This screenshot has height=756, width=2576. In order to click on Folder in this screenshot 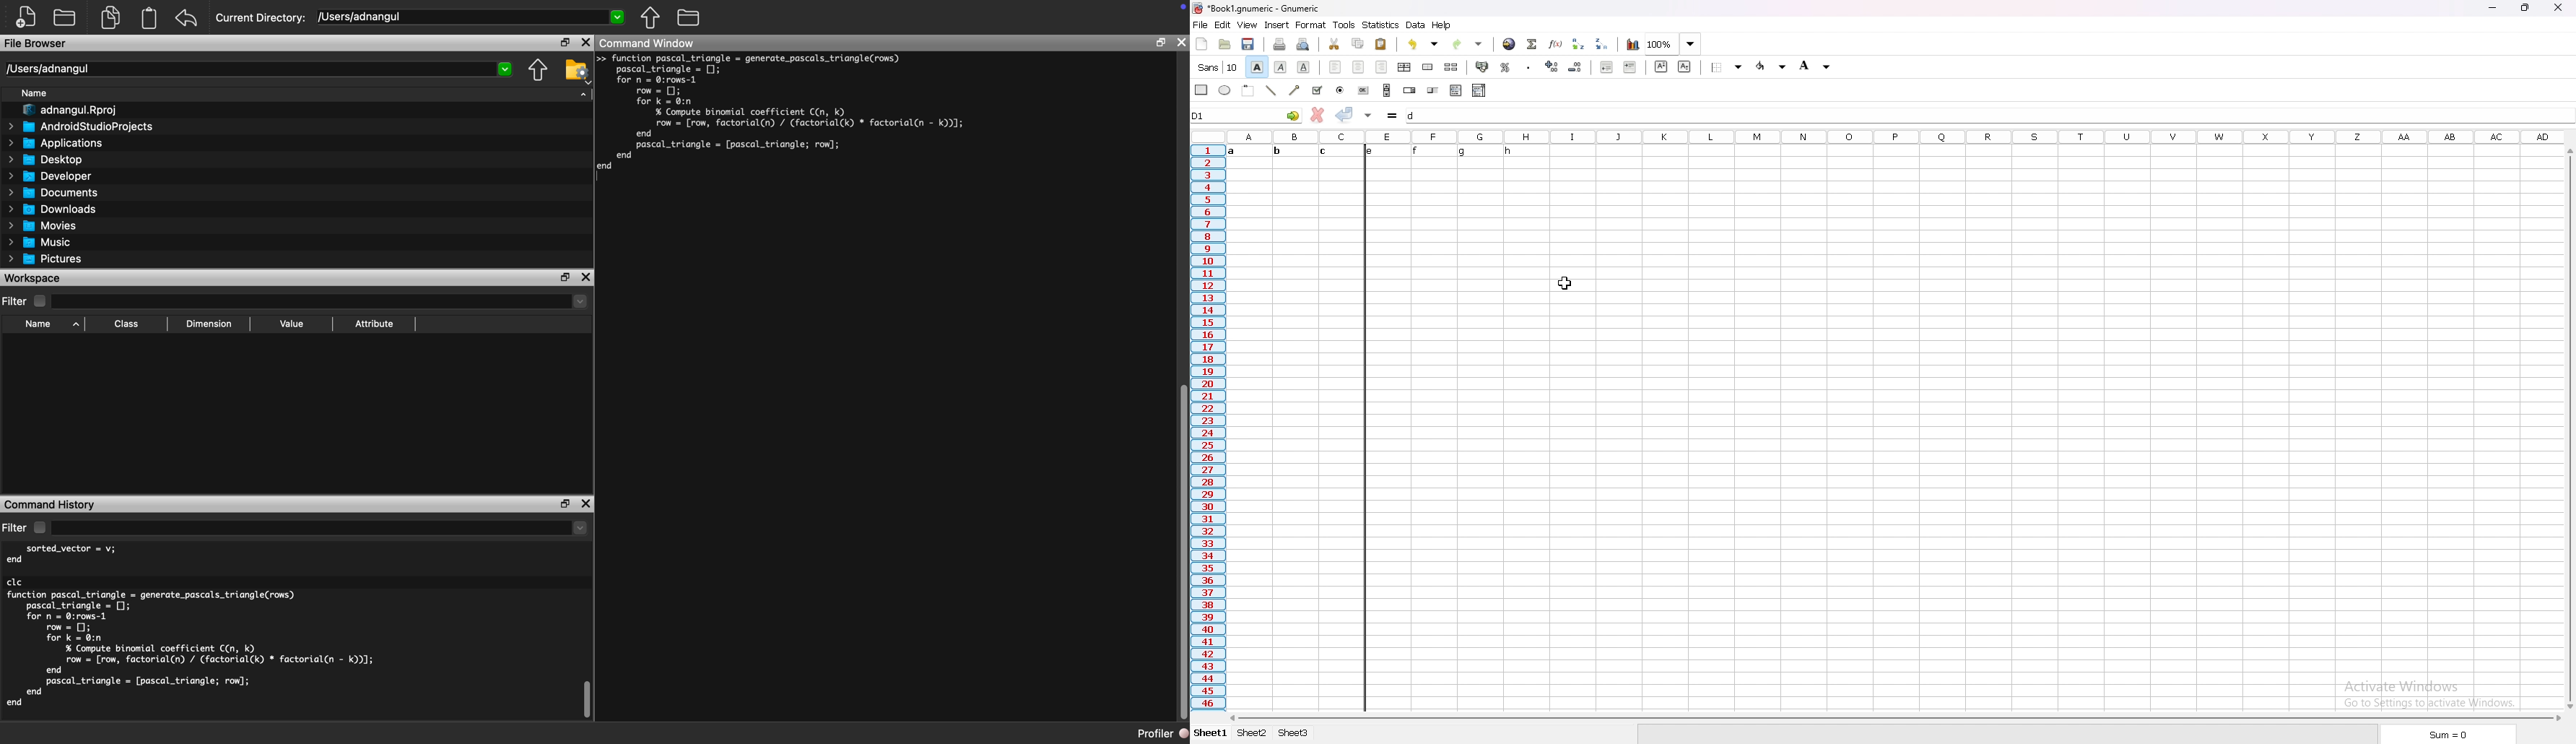, I will do `click(64, 19)`.